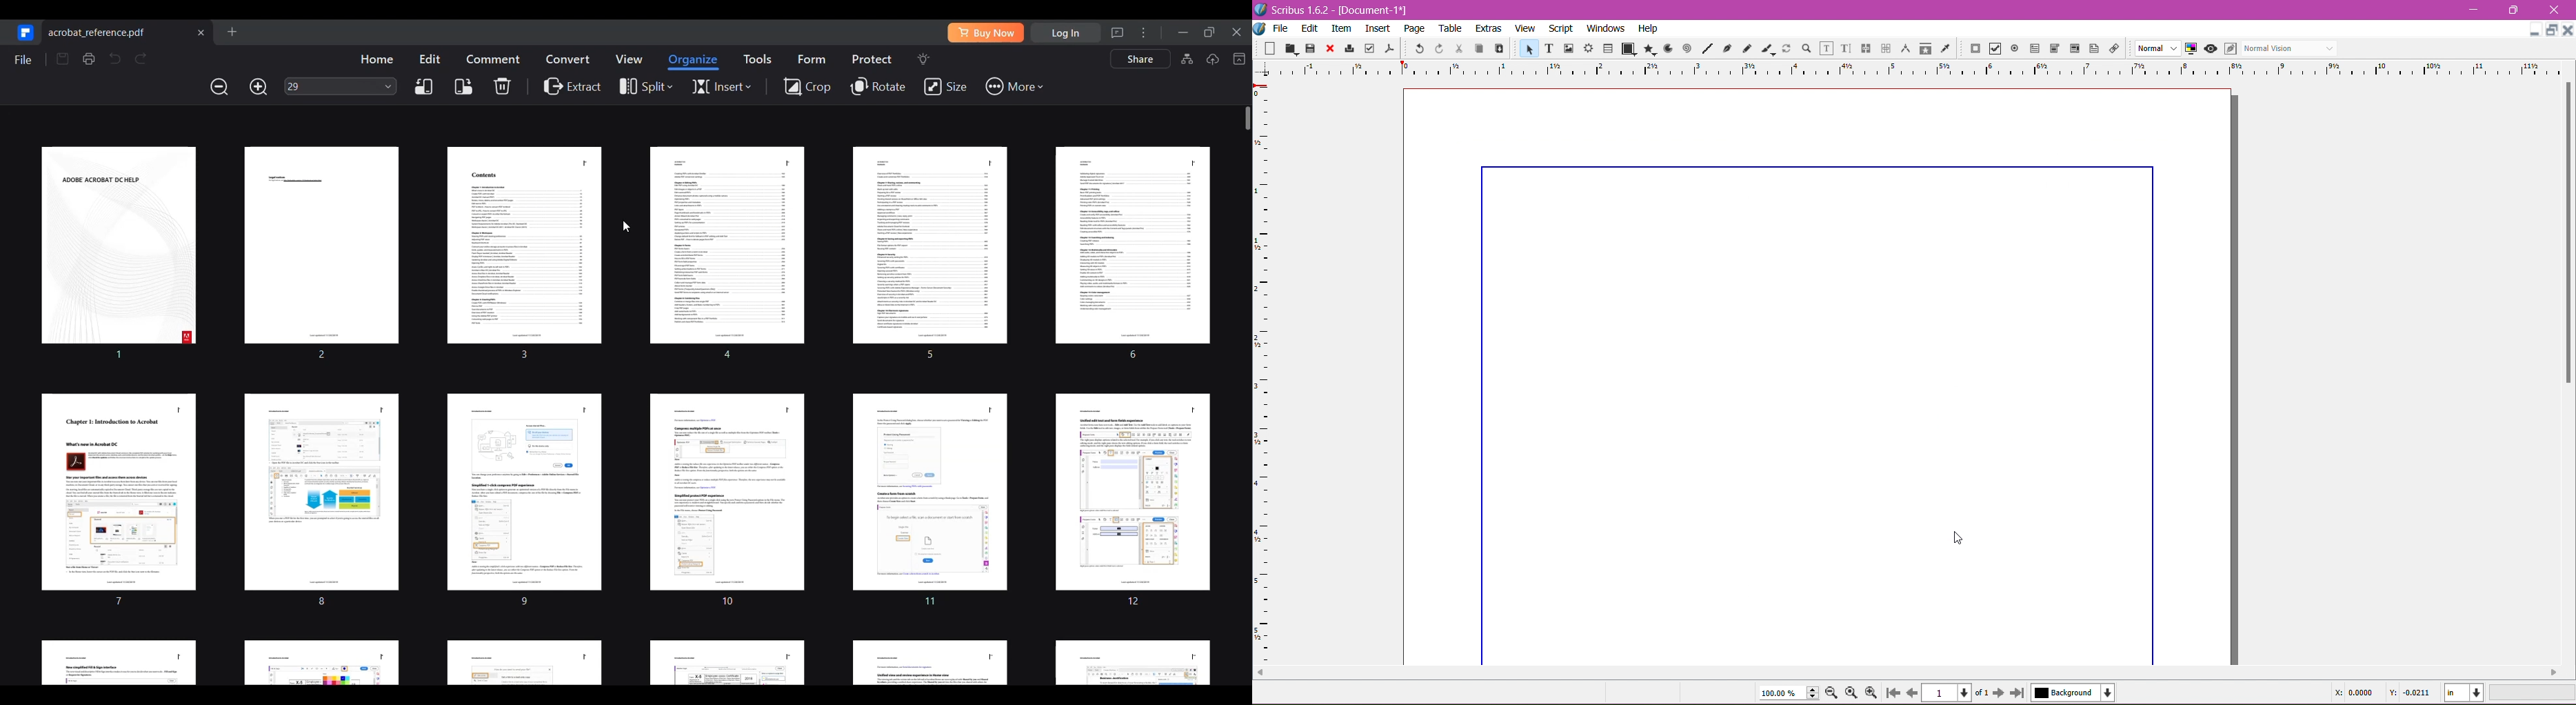 This screenshot has height=728, width=2576. What do you see at coordinates (1487, 28) in the screenshot?
I see `Extras` at bounding box center [1487, 28].